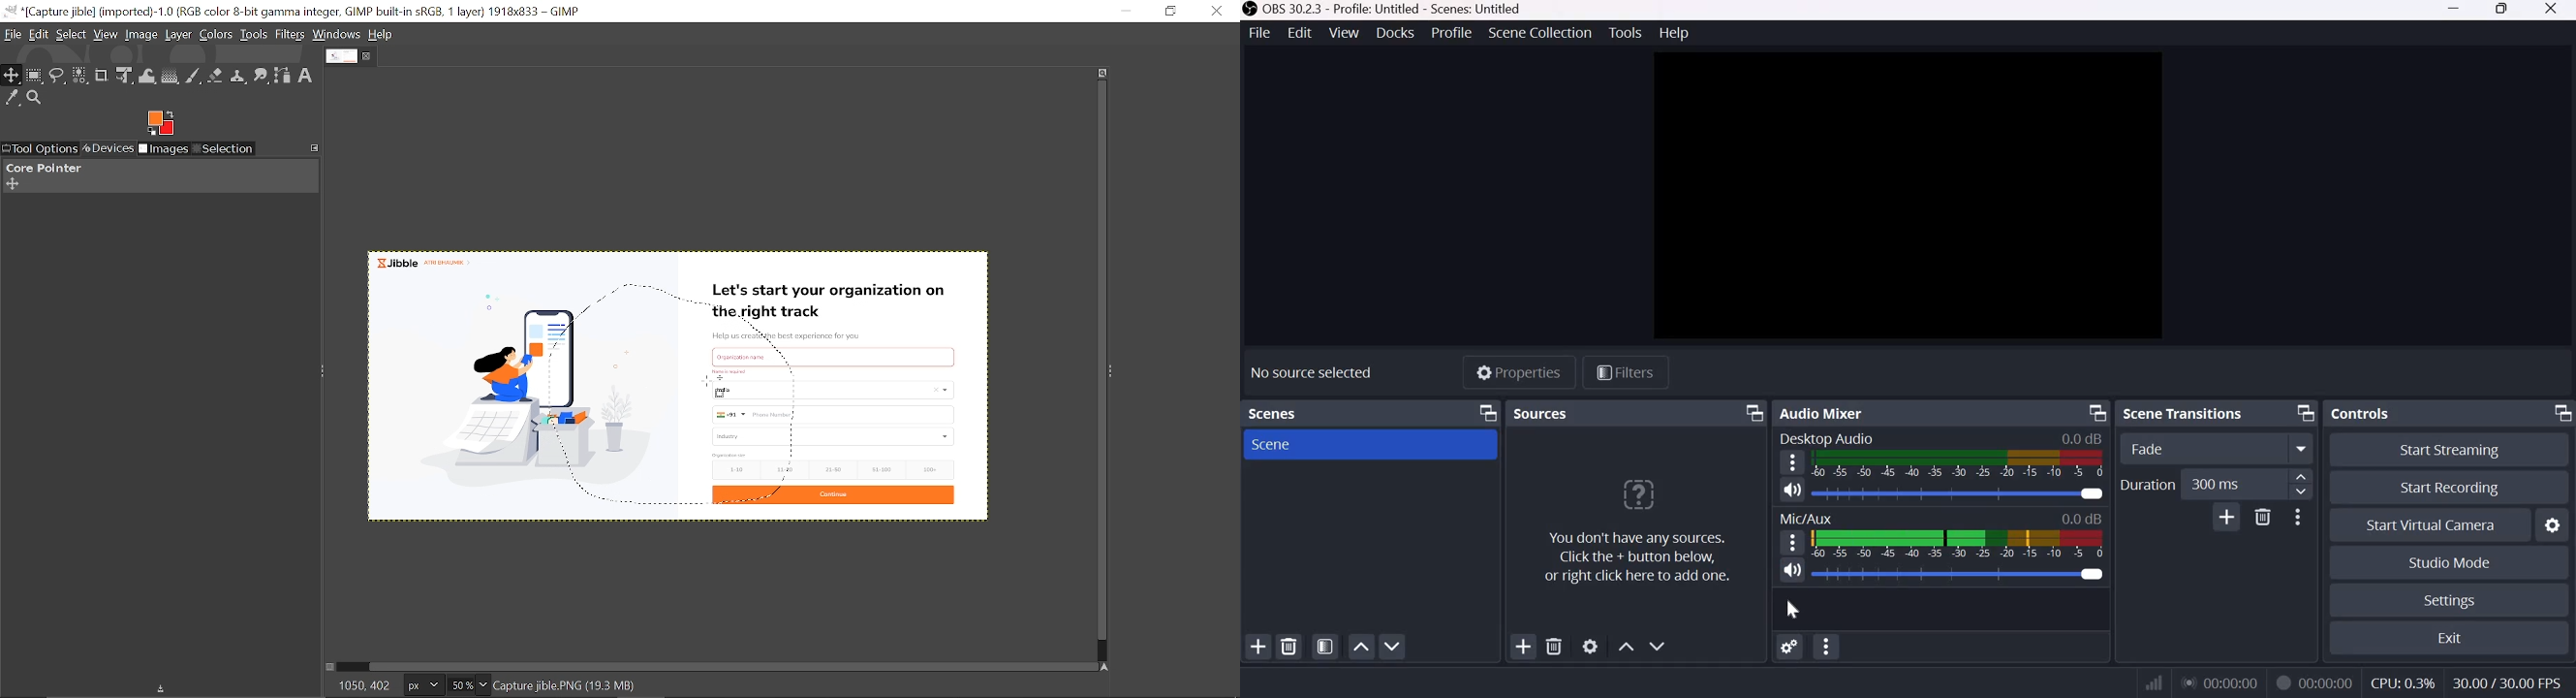 Image resolution: width=2576 pixels, height=700 pixels. Describe the element at coordinates (2219, 681) in the screenshot. I see `00:00:00` at that location.